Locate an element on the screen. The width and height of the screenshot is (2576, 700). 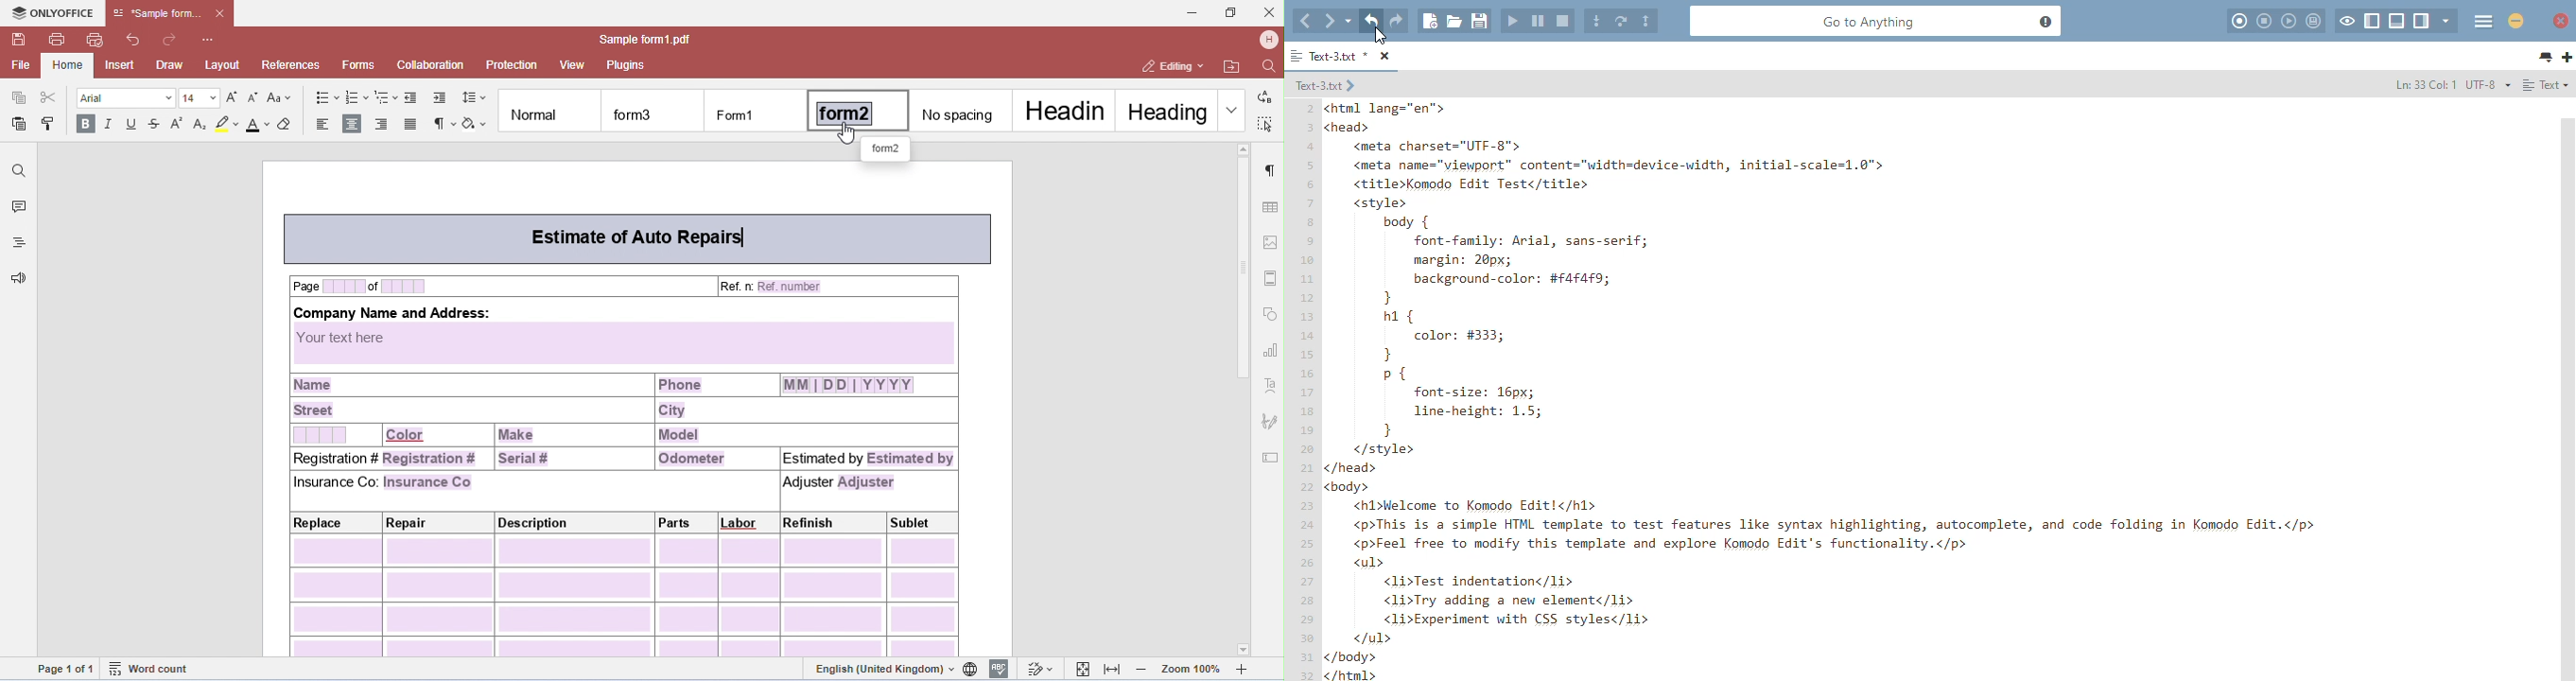
pause the currently running application is located at coordinates (1538, 21).